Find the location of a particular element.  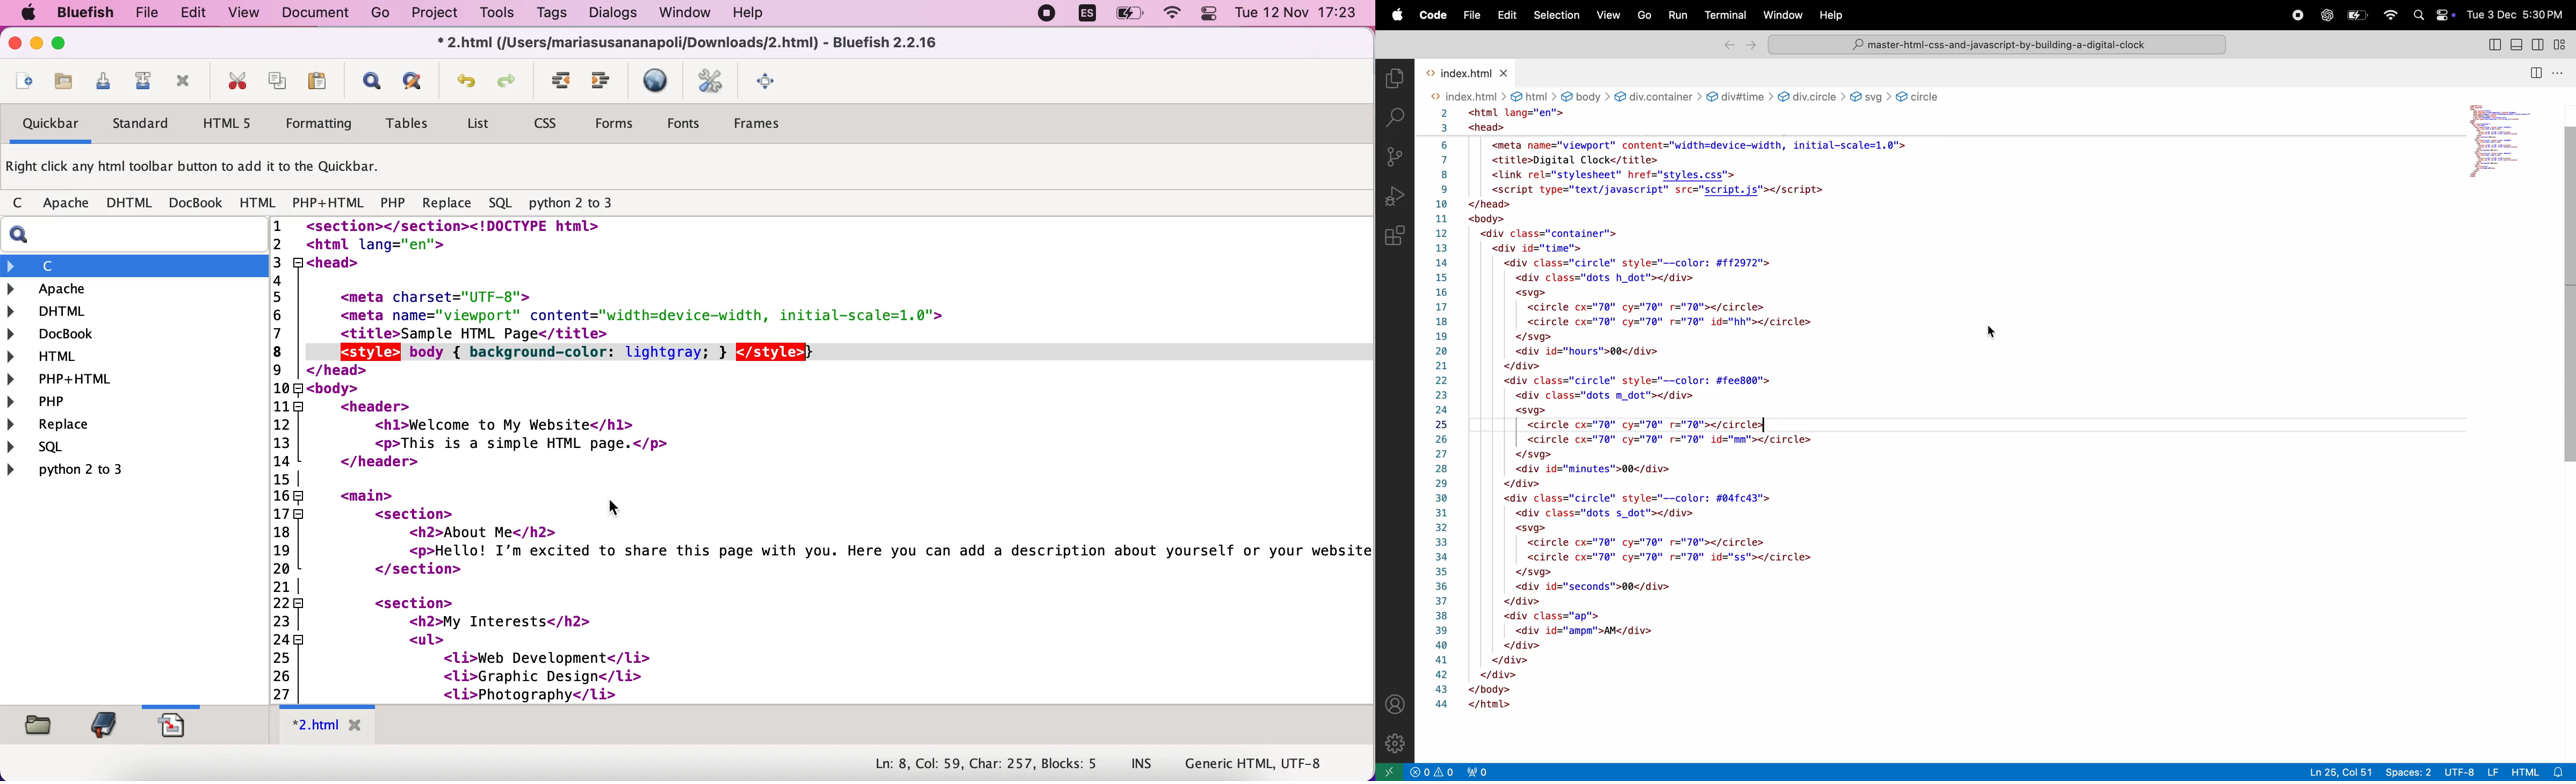

sql is located at coordinates (500, 201).